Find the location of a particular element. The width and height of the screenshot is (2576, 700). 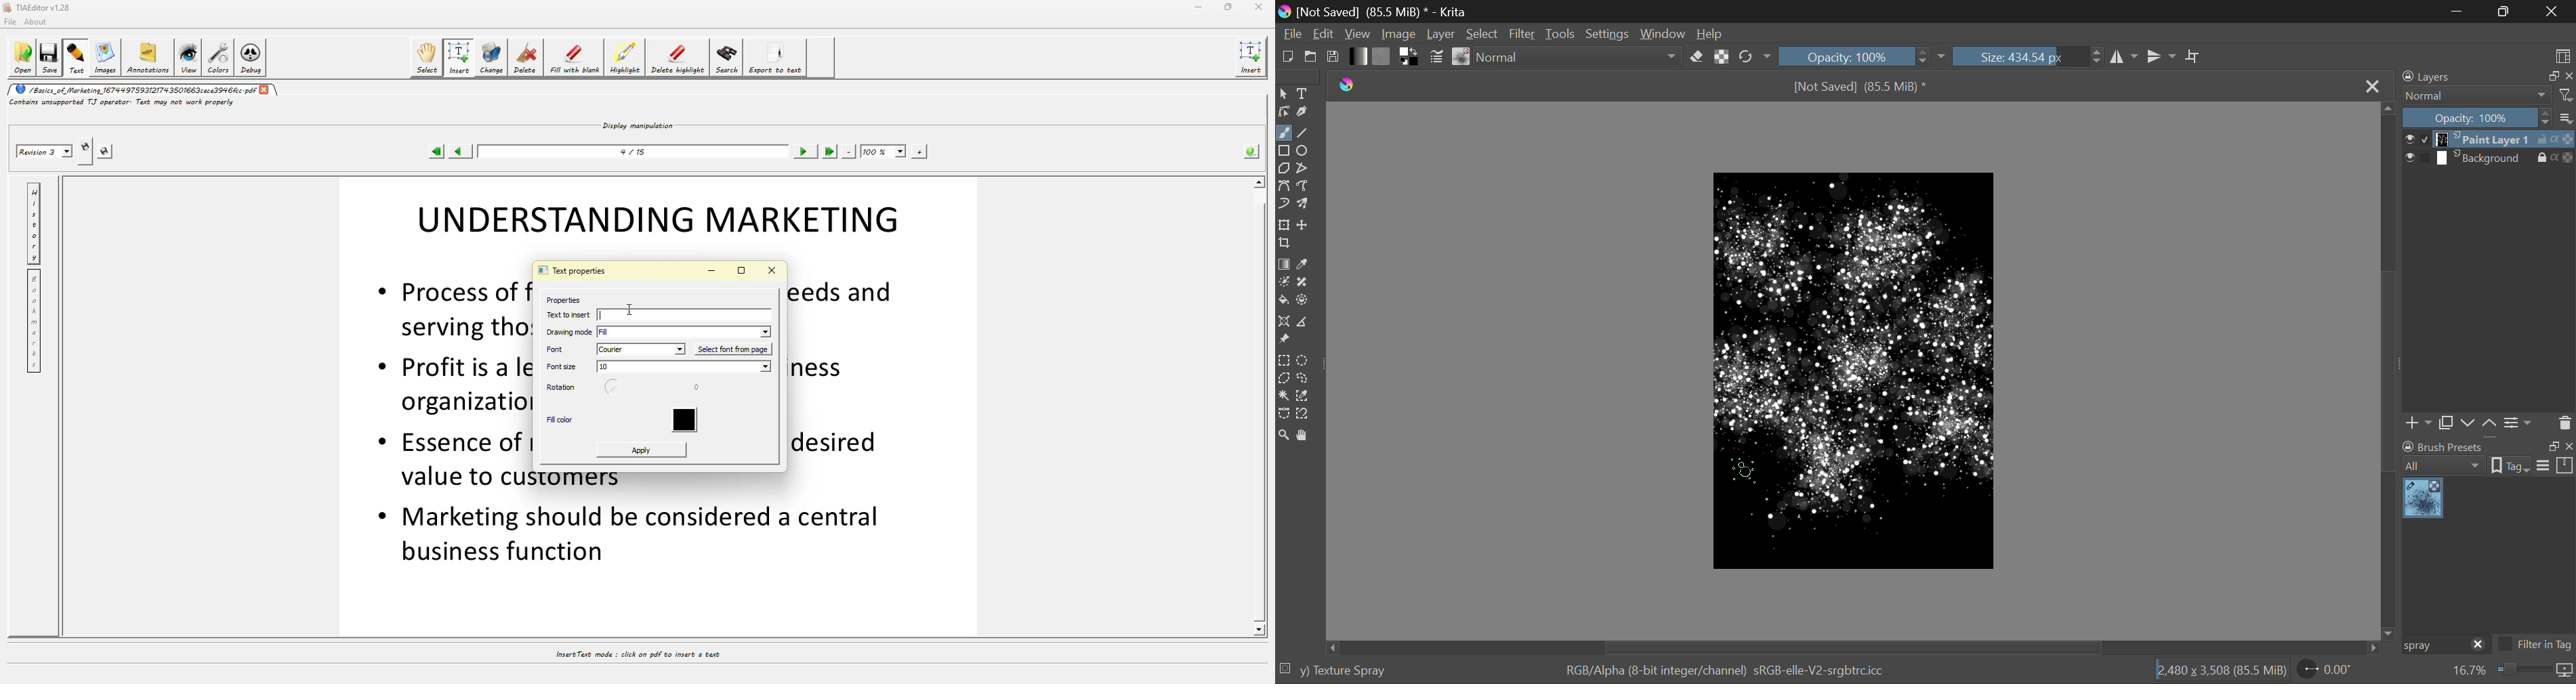

Help is located at coordinates (1710, 31).